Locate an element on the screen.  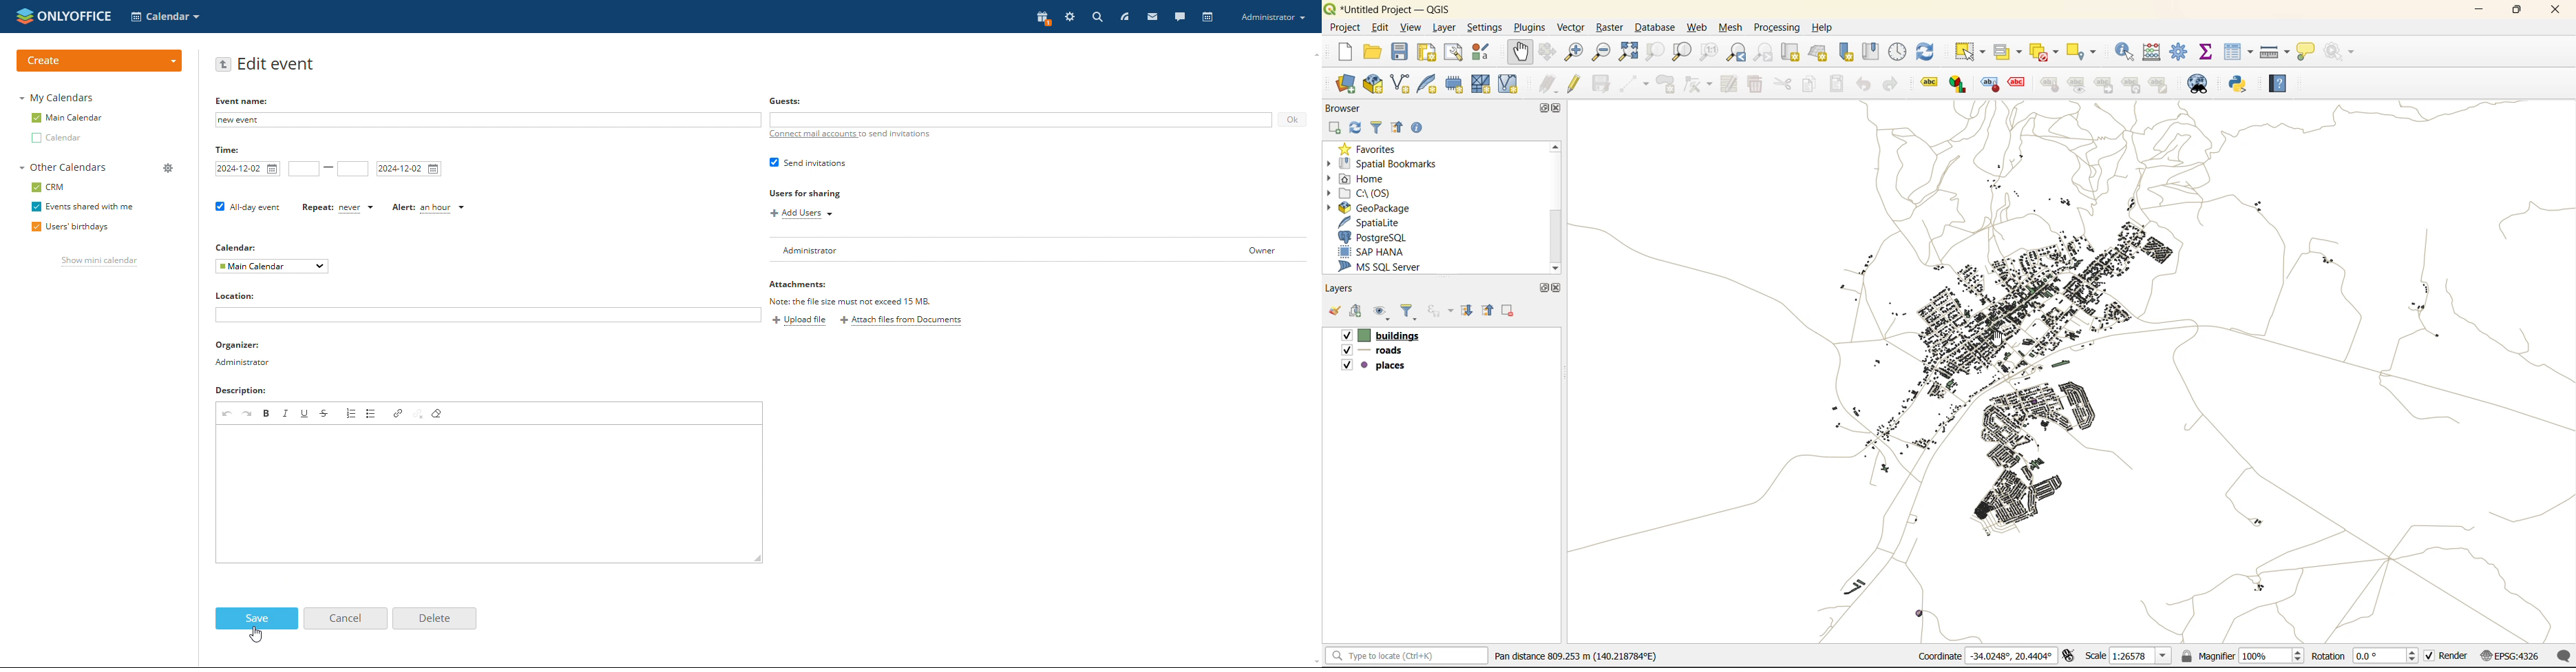
file must not exceed 15MB TEXT is located at coordinates (853, 303).